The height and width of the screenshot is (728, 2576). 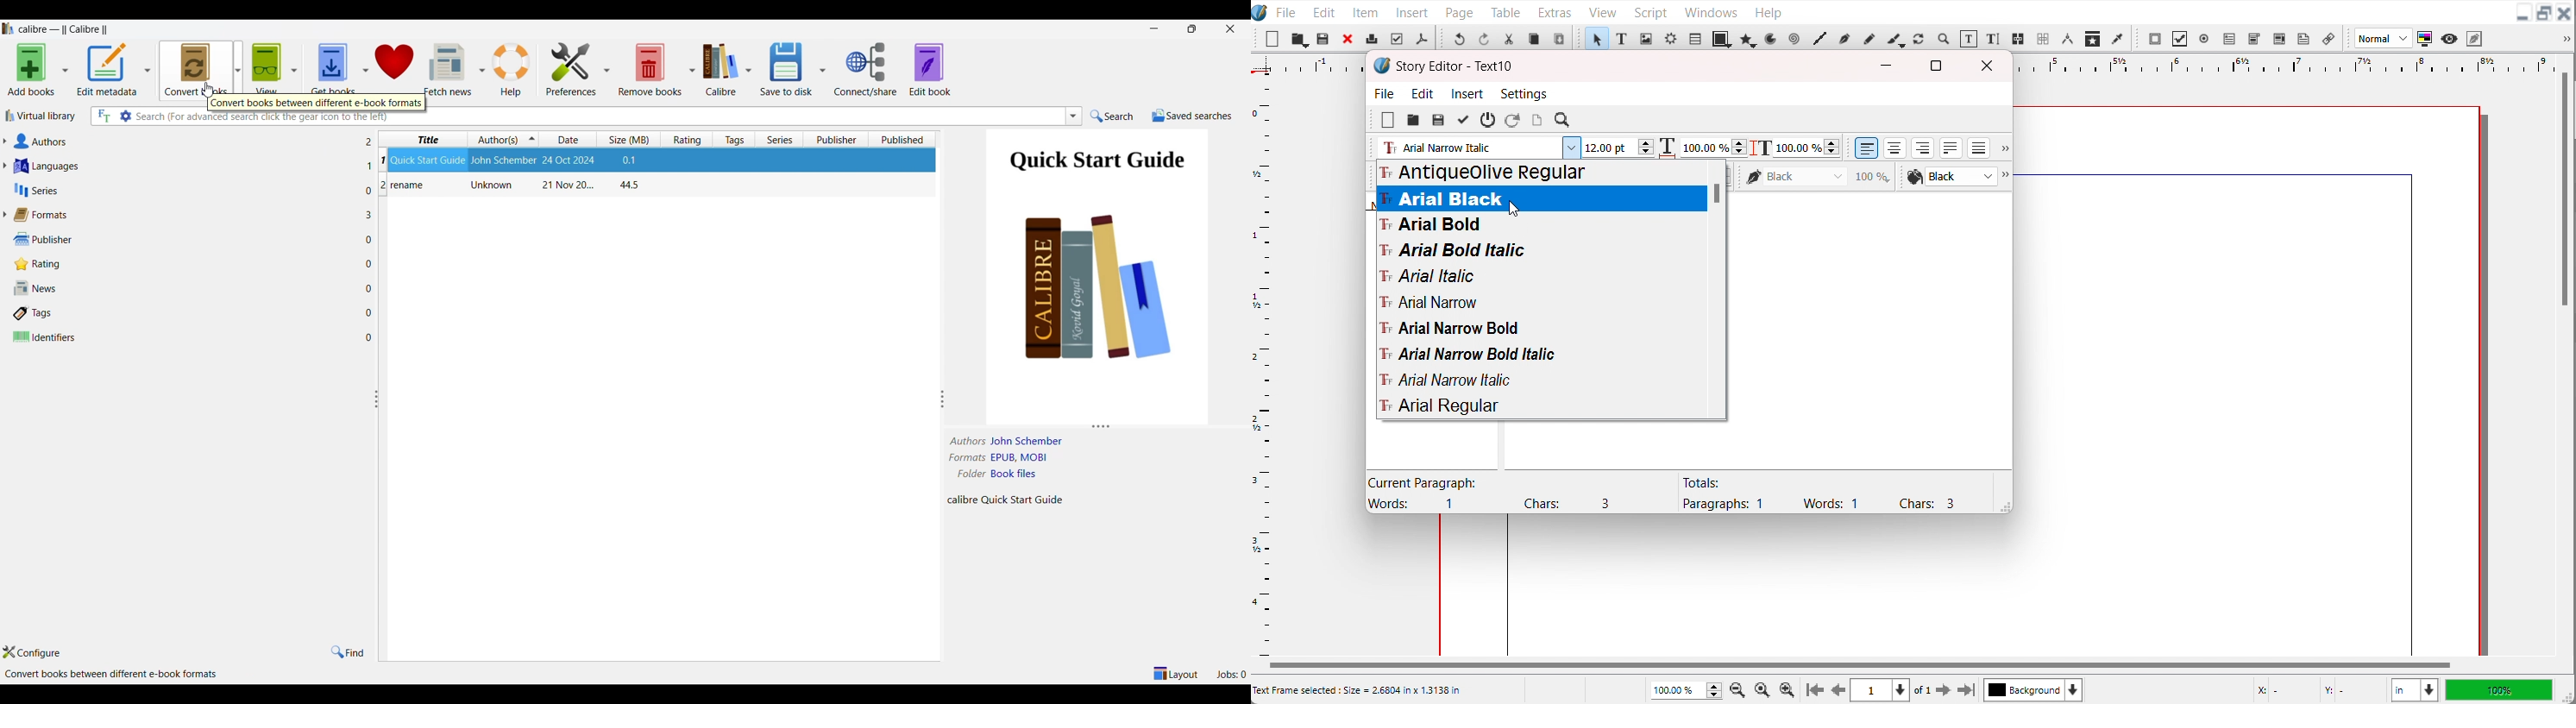 What do you see at coordinates (295, 68) in the screenshot?
I see `View options` at bounding box center [295, 68].